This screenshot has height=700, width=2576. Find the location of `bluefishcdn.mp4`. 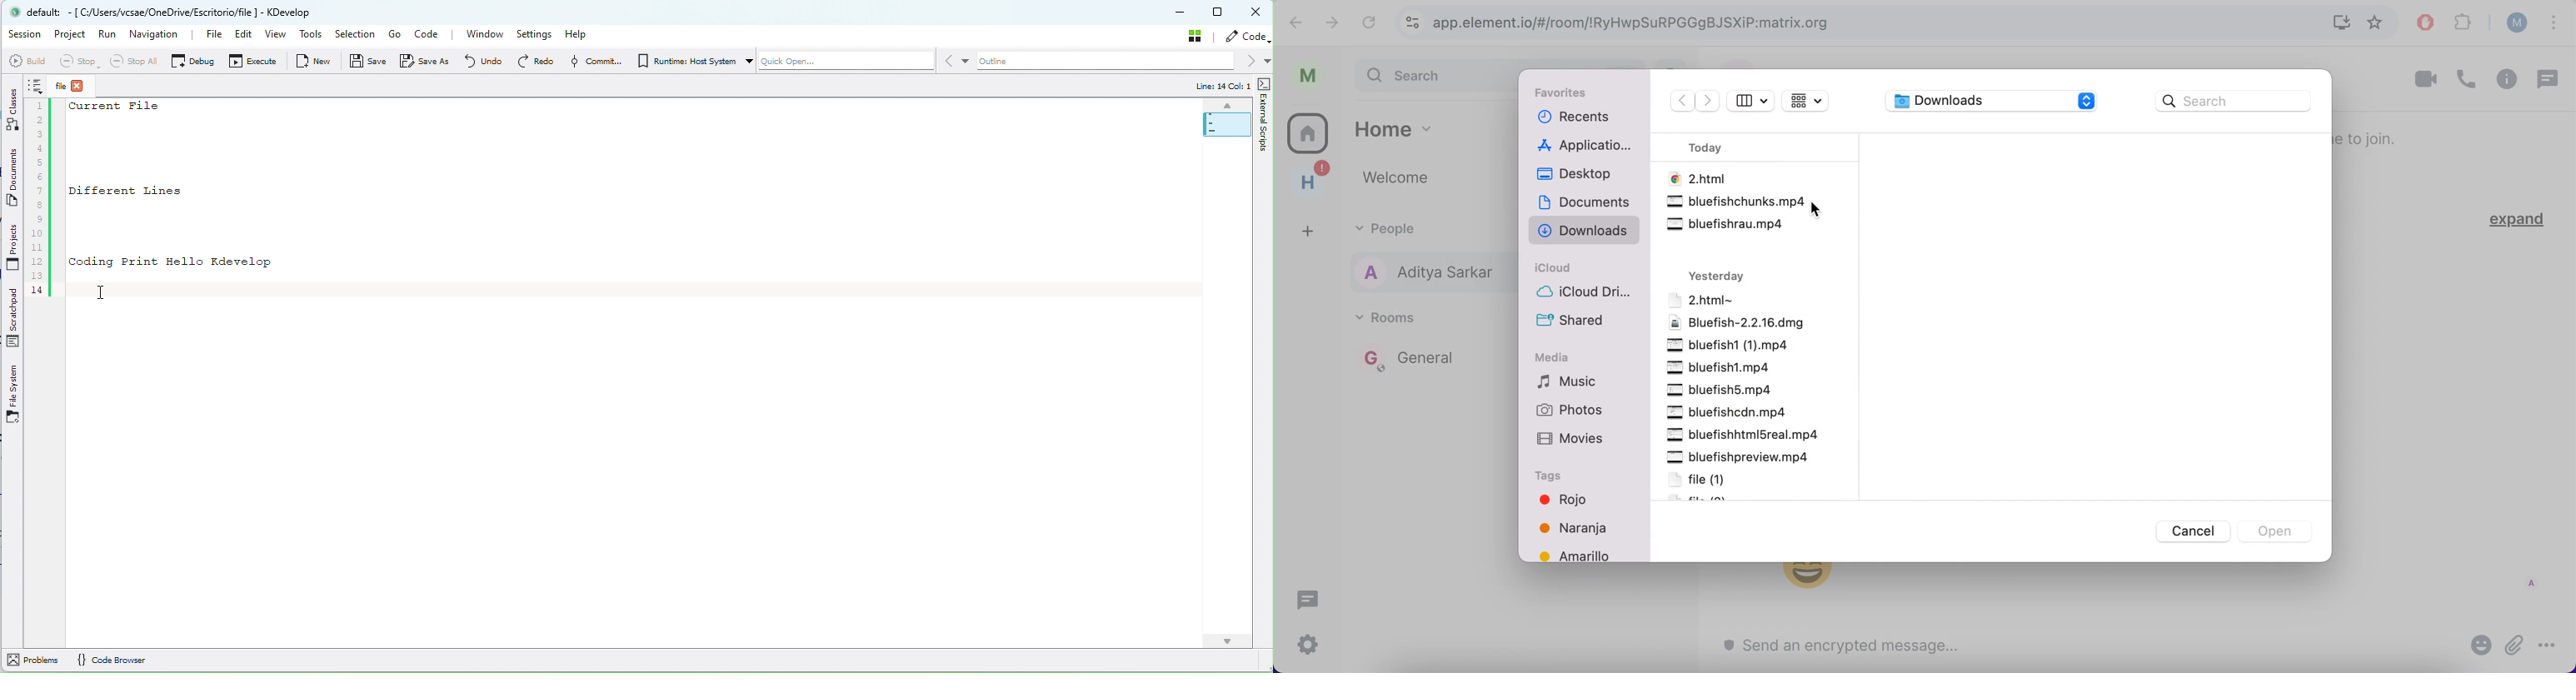

bluefishcdn.mp4 is located at coordinates (1733, 410).